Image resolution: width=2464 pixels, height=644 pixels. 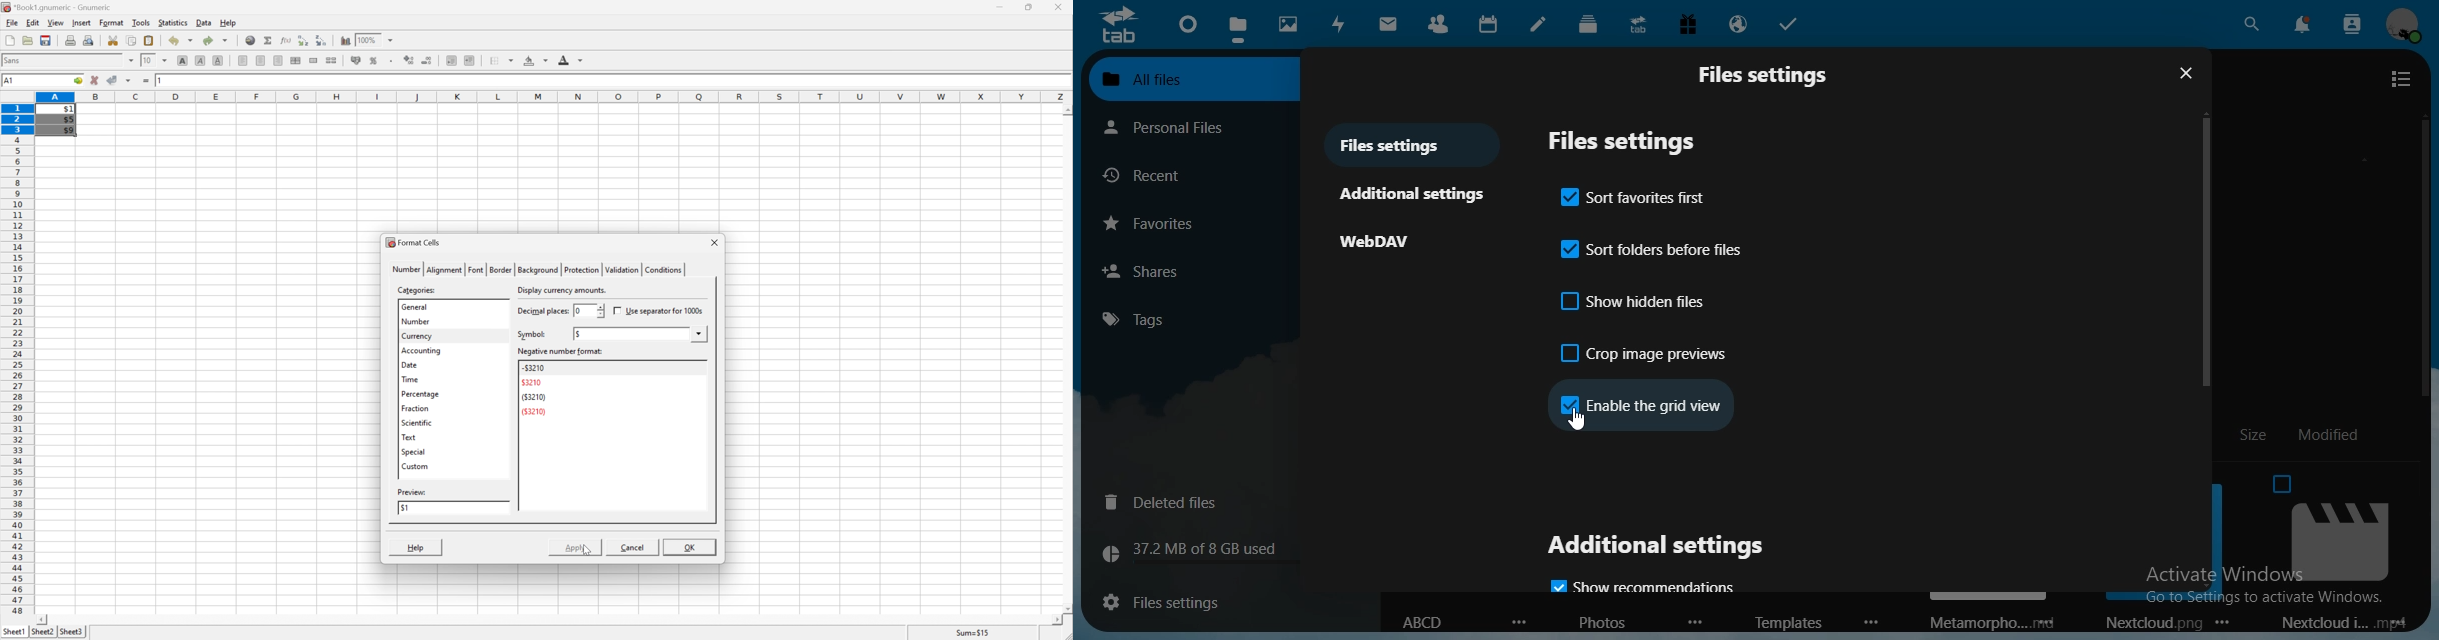 What do you see at coordinates (219, 61) in the screenshot?
I see `underline` at bounding box center [219, 61].